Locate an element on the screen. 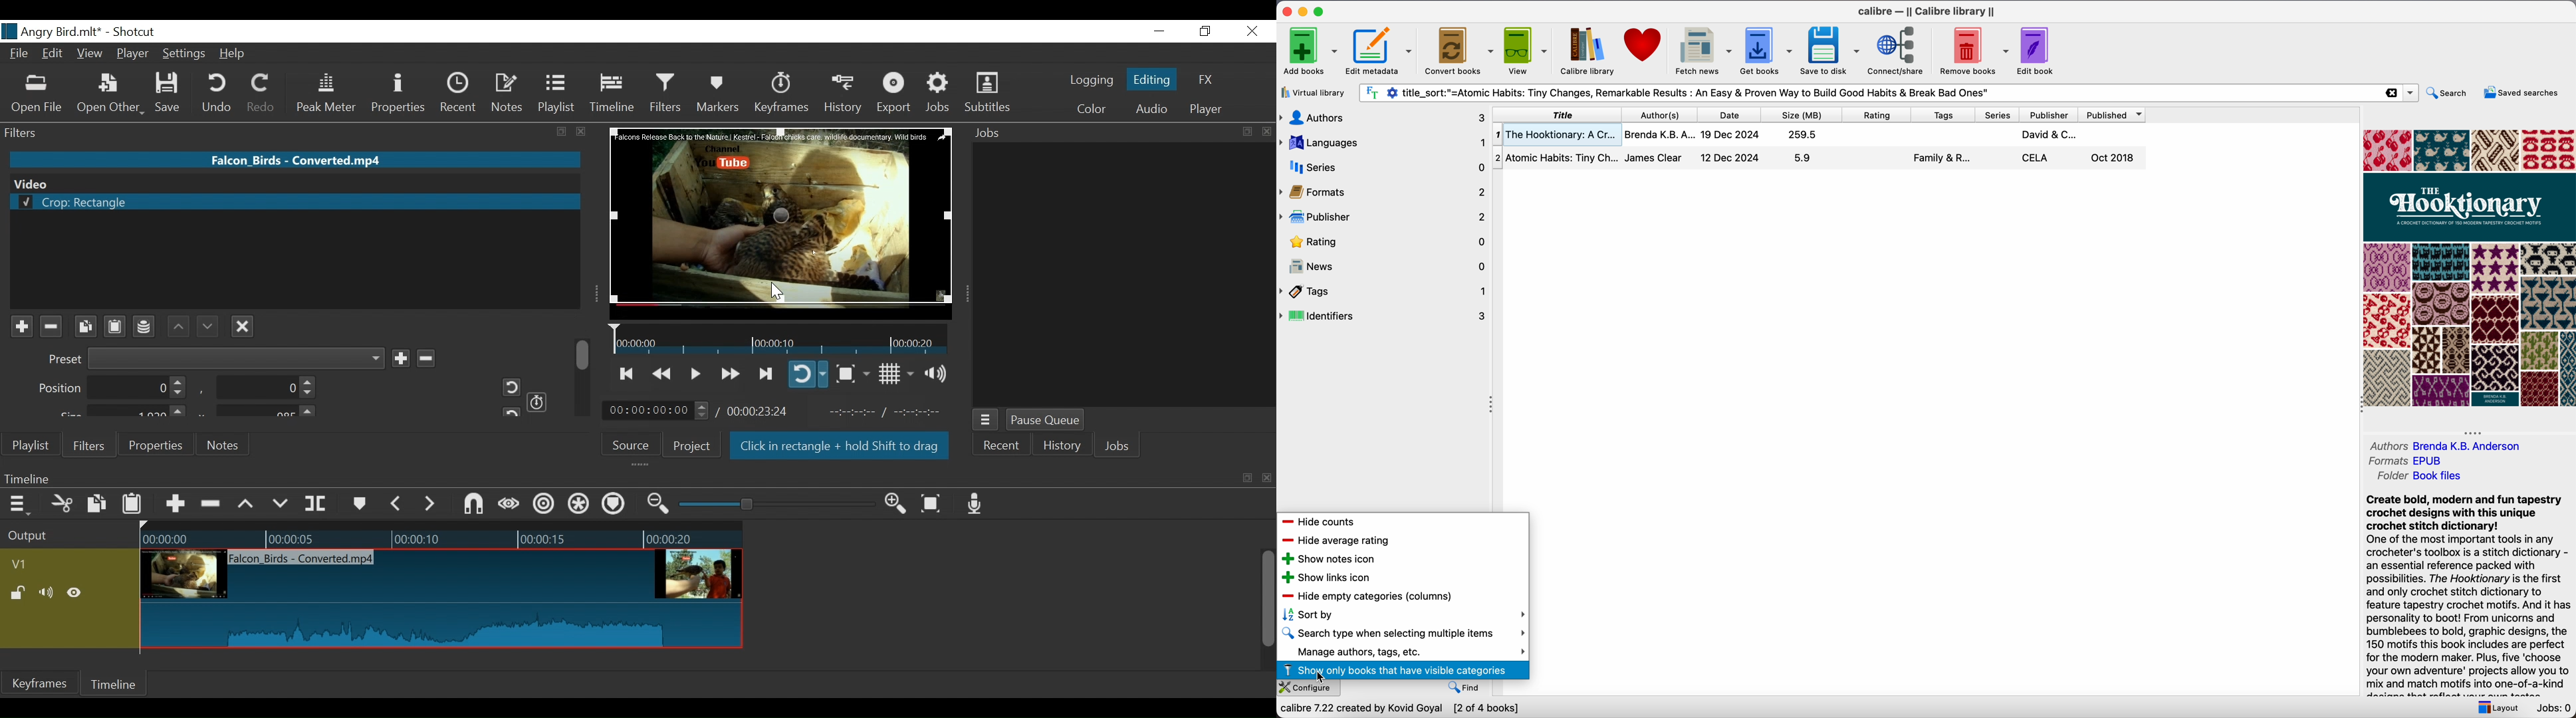 This screenshot has height=728, width=2576. Jobs is located at coordinates (1117, 447).